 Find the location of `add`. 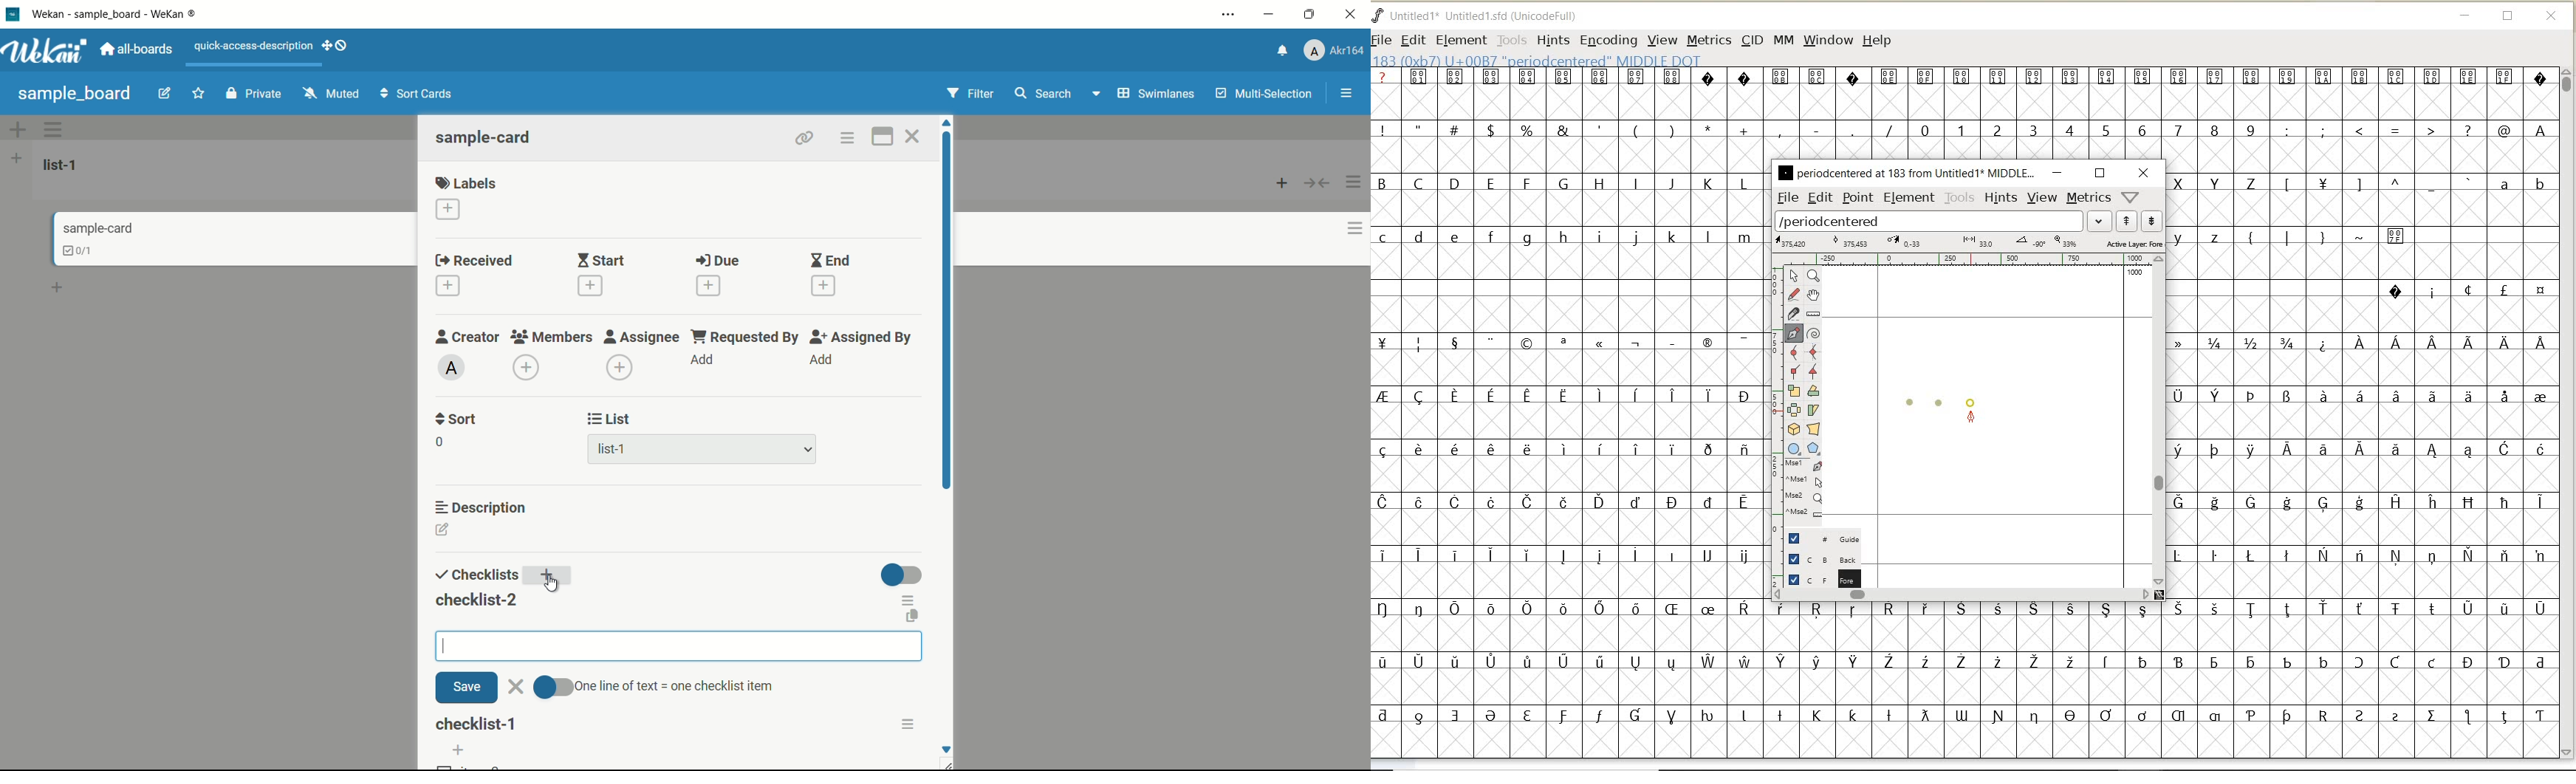

add is located at coordinates (550, 577).